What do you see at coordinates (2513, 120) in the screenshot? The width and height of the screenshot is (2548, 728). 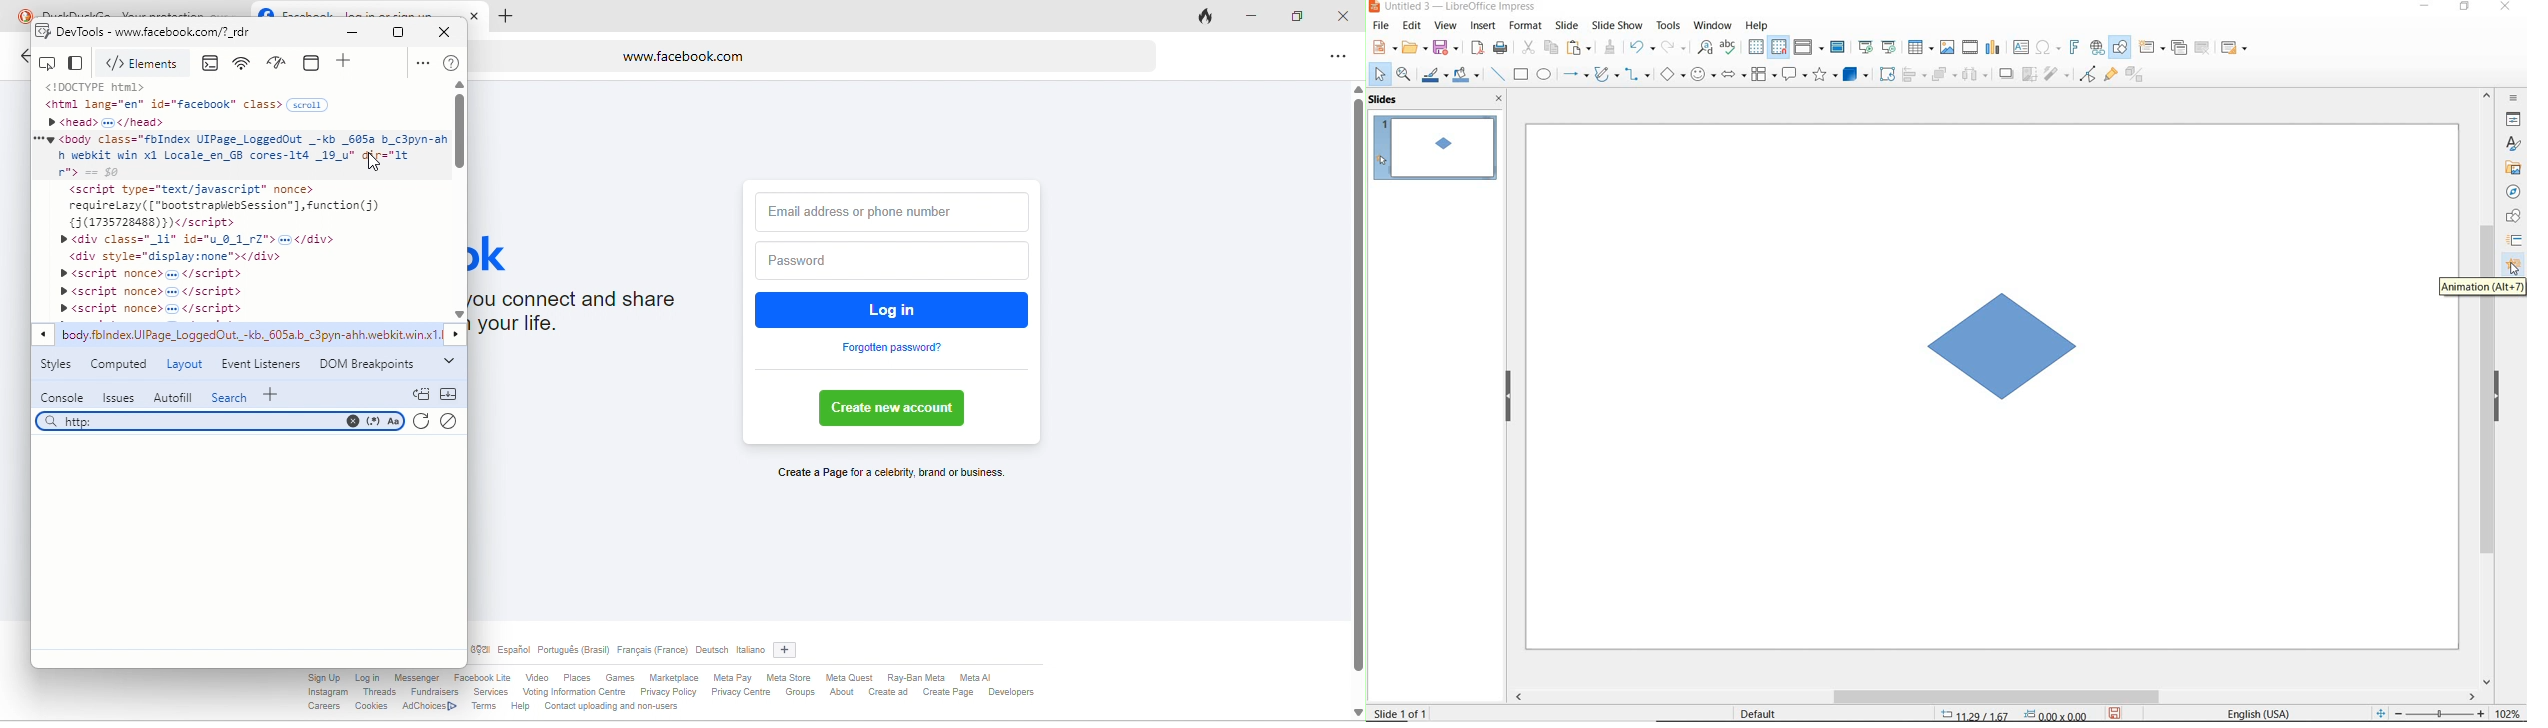 I see `properties` at bounding box center [2513, 120].